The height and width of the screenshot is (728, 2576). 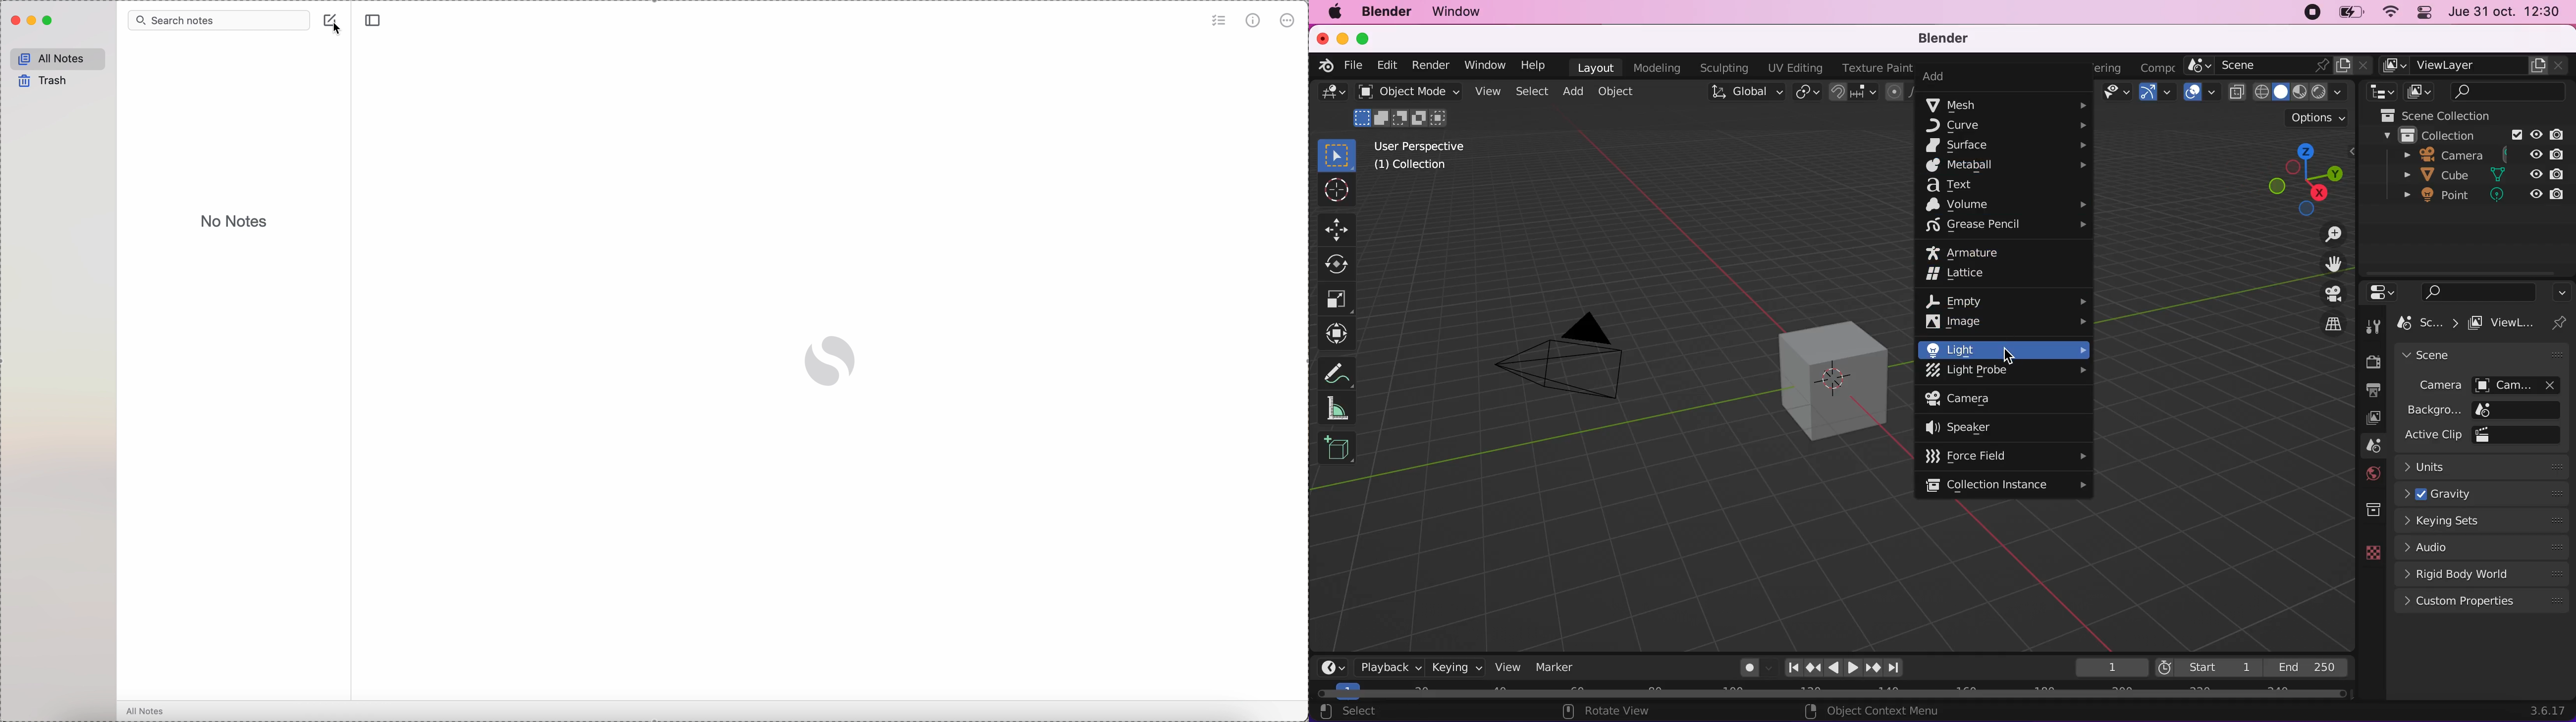 What do you see at coordinates (1898, 91) in the screenshot?
I see `proportional editing objects` at bounding box center [1898, 91].